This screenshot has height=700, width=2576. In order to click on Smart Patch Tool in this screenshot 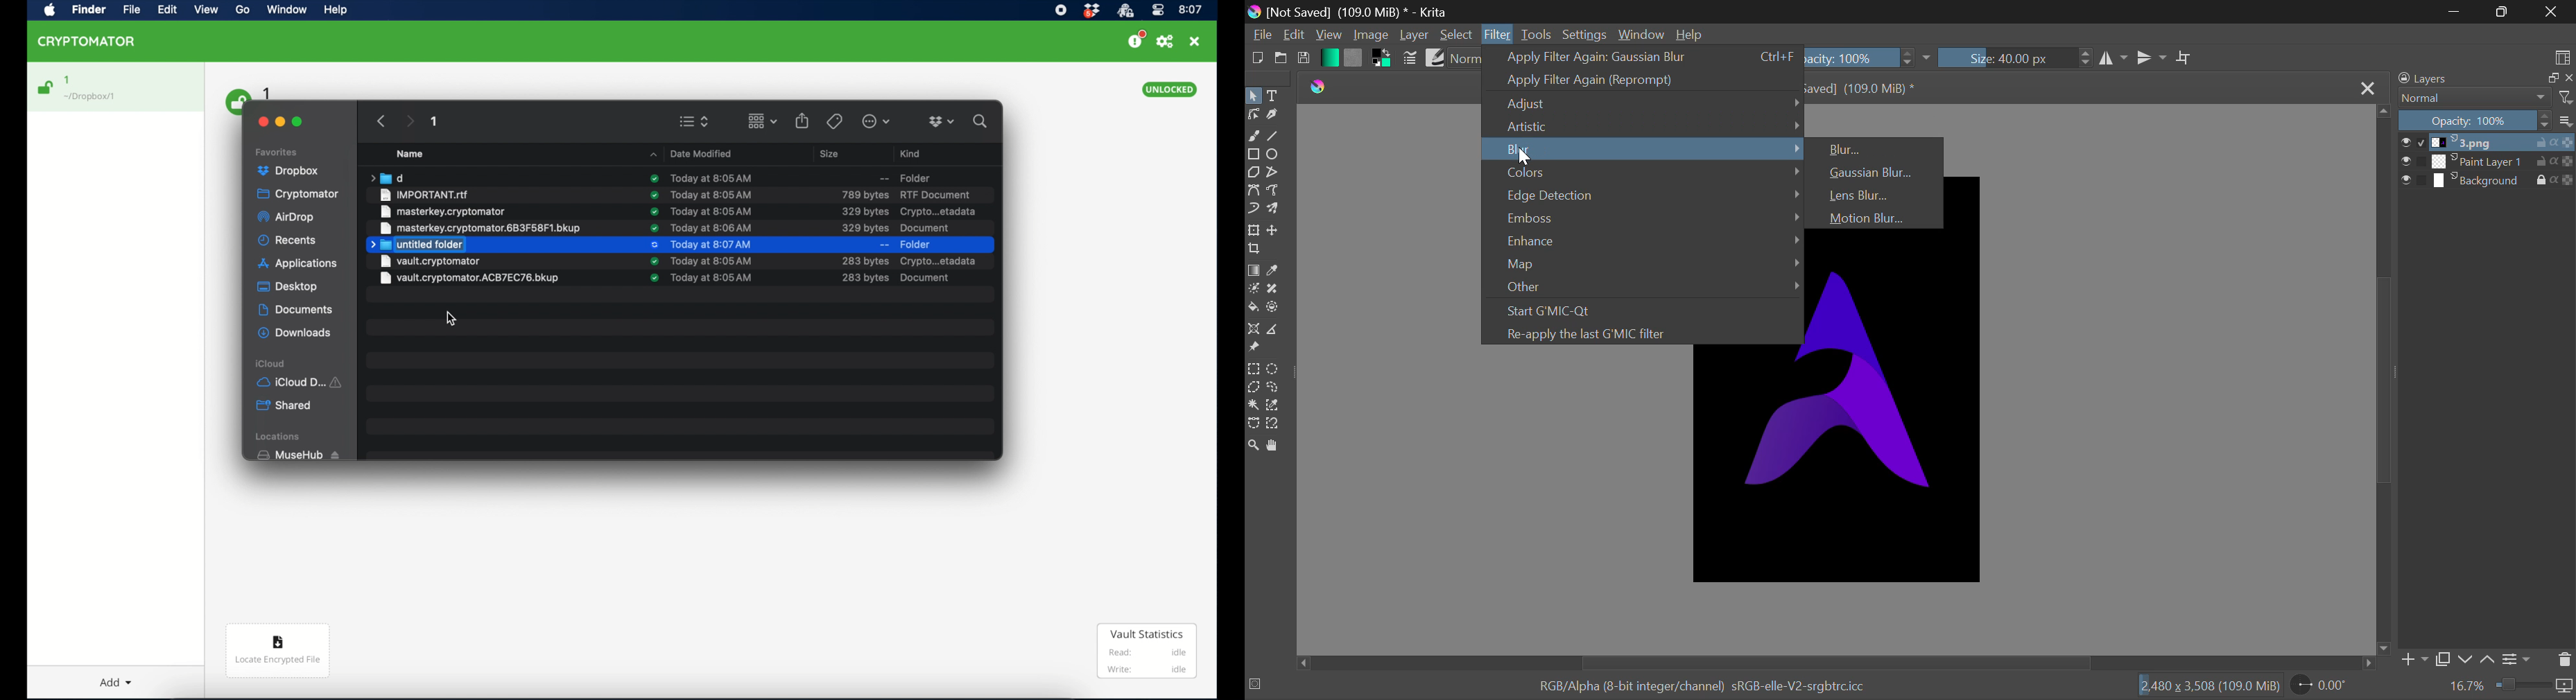, I will do `click(1271, 290)`.